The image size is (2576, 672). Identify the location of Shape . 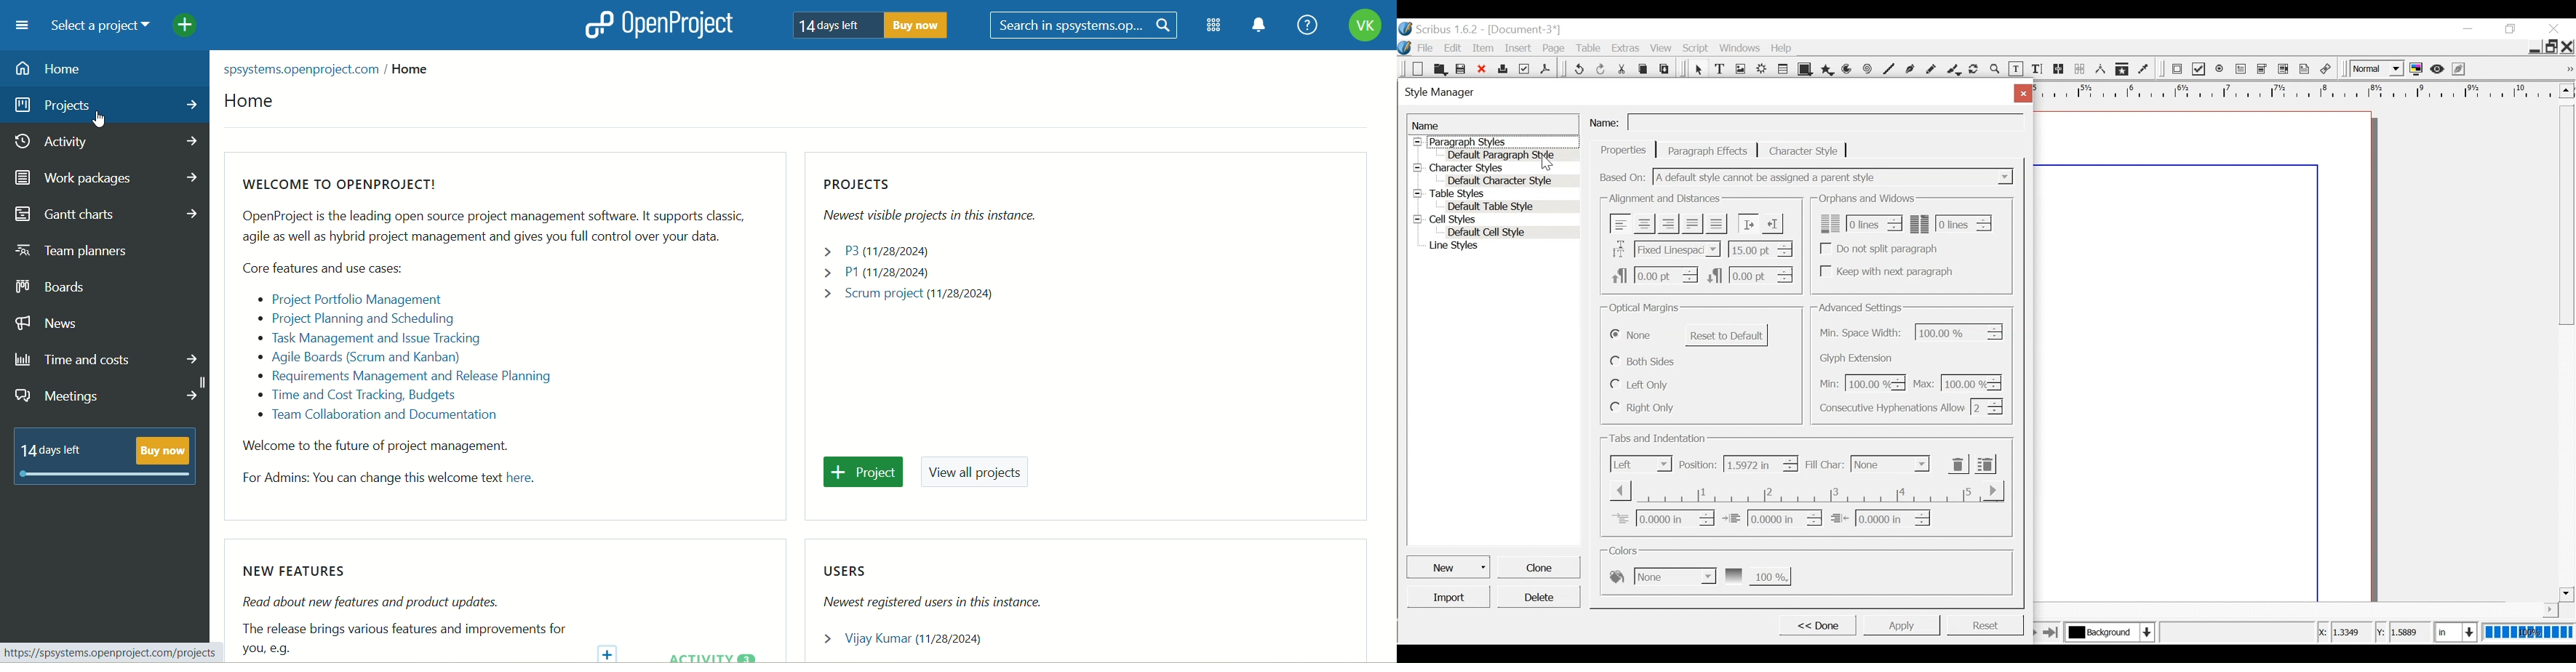
(1807, 69).